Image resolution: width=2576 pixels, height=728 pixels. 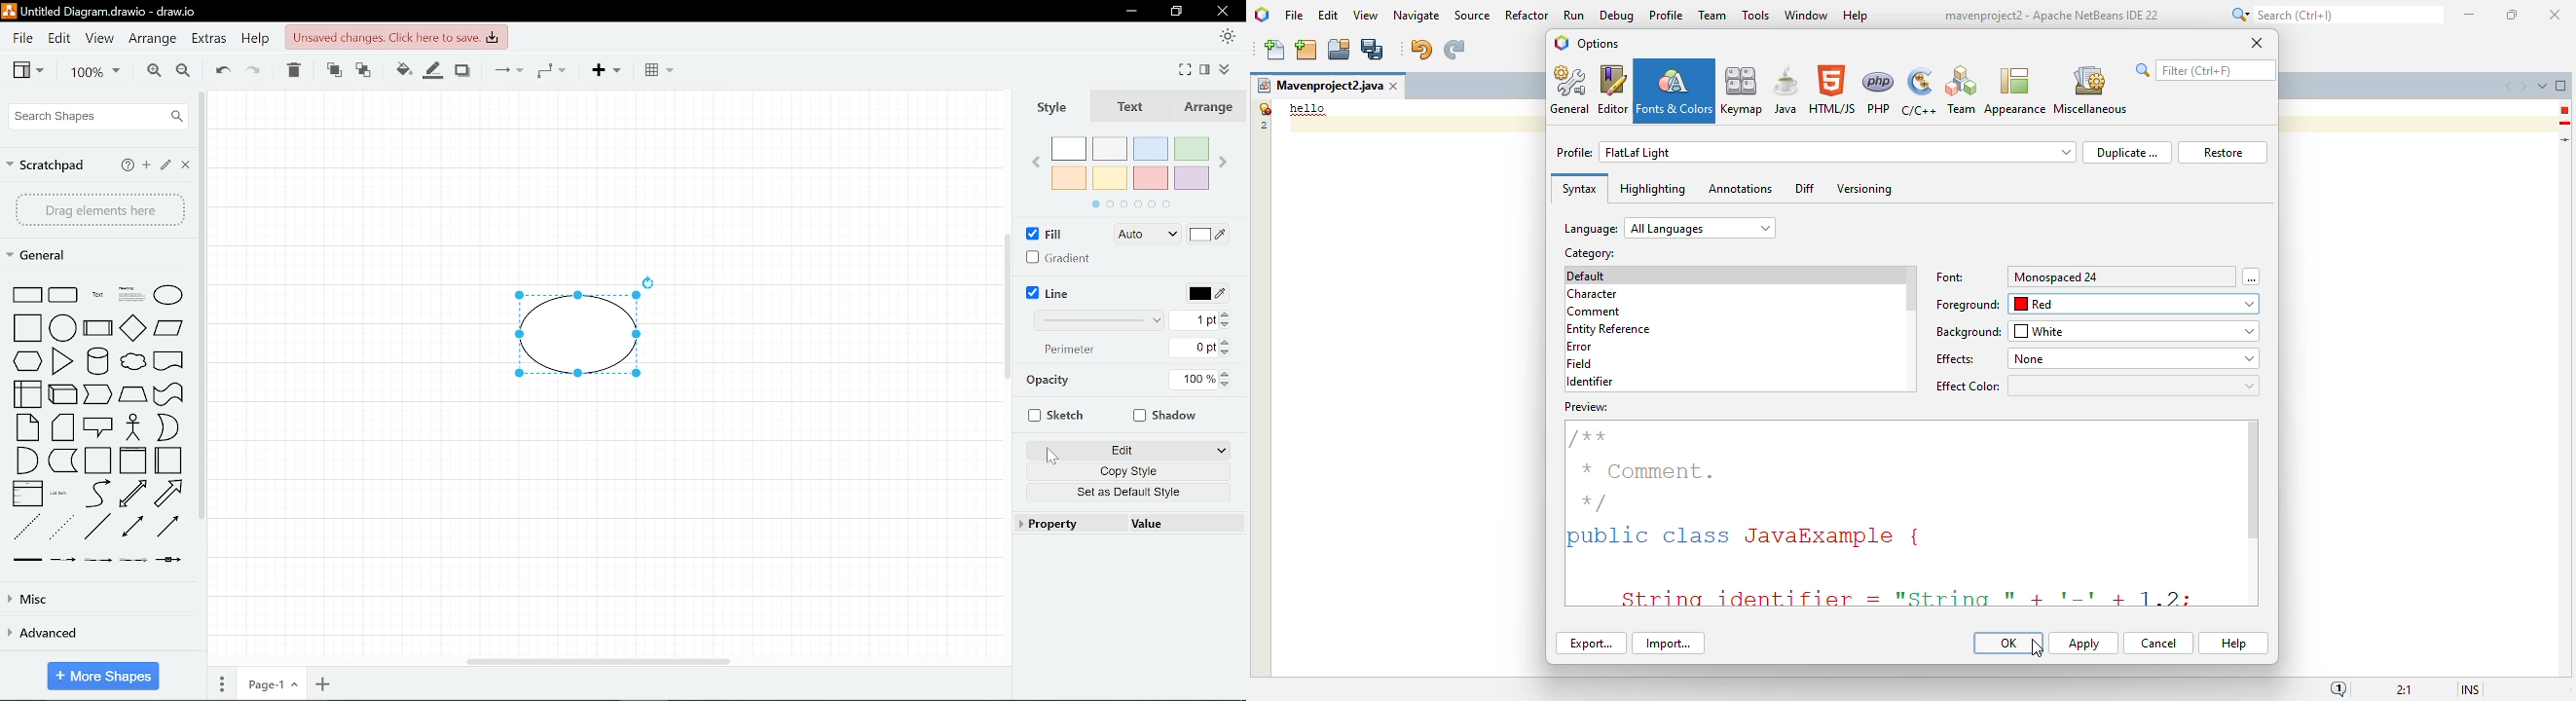 I want to click on color palette, so click(x=1131, y=164).